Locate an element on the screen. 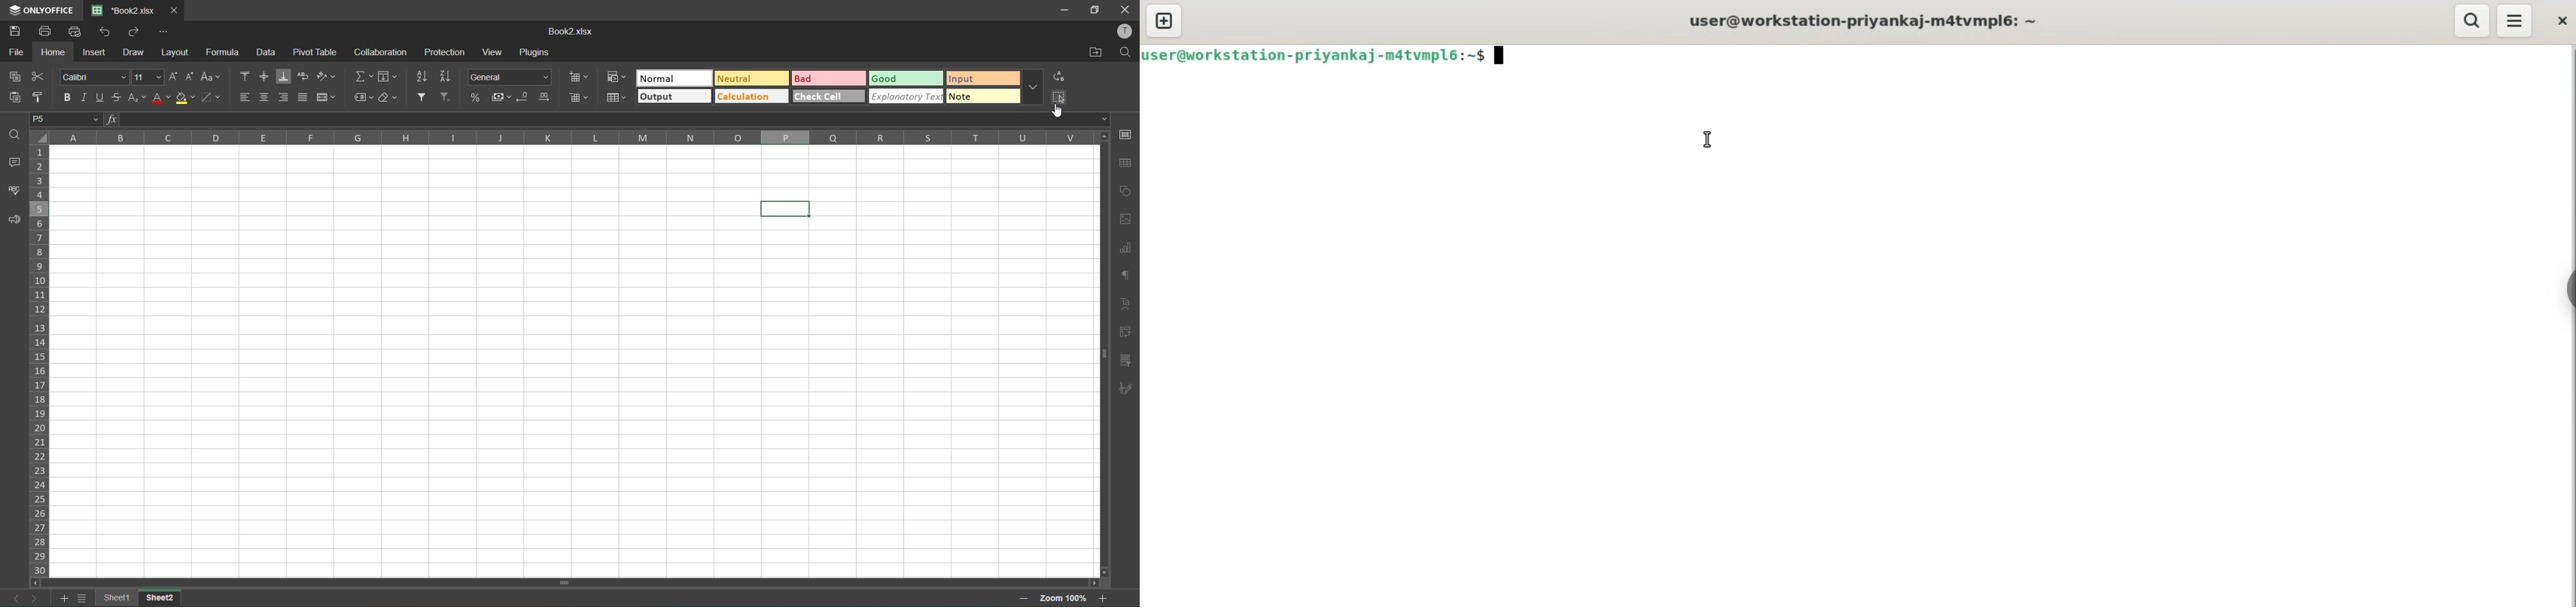 The image size is (2576, 616). conditional formatting is located at coordinates (614, 77).